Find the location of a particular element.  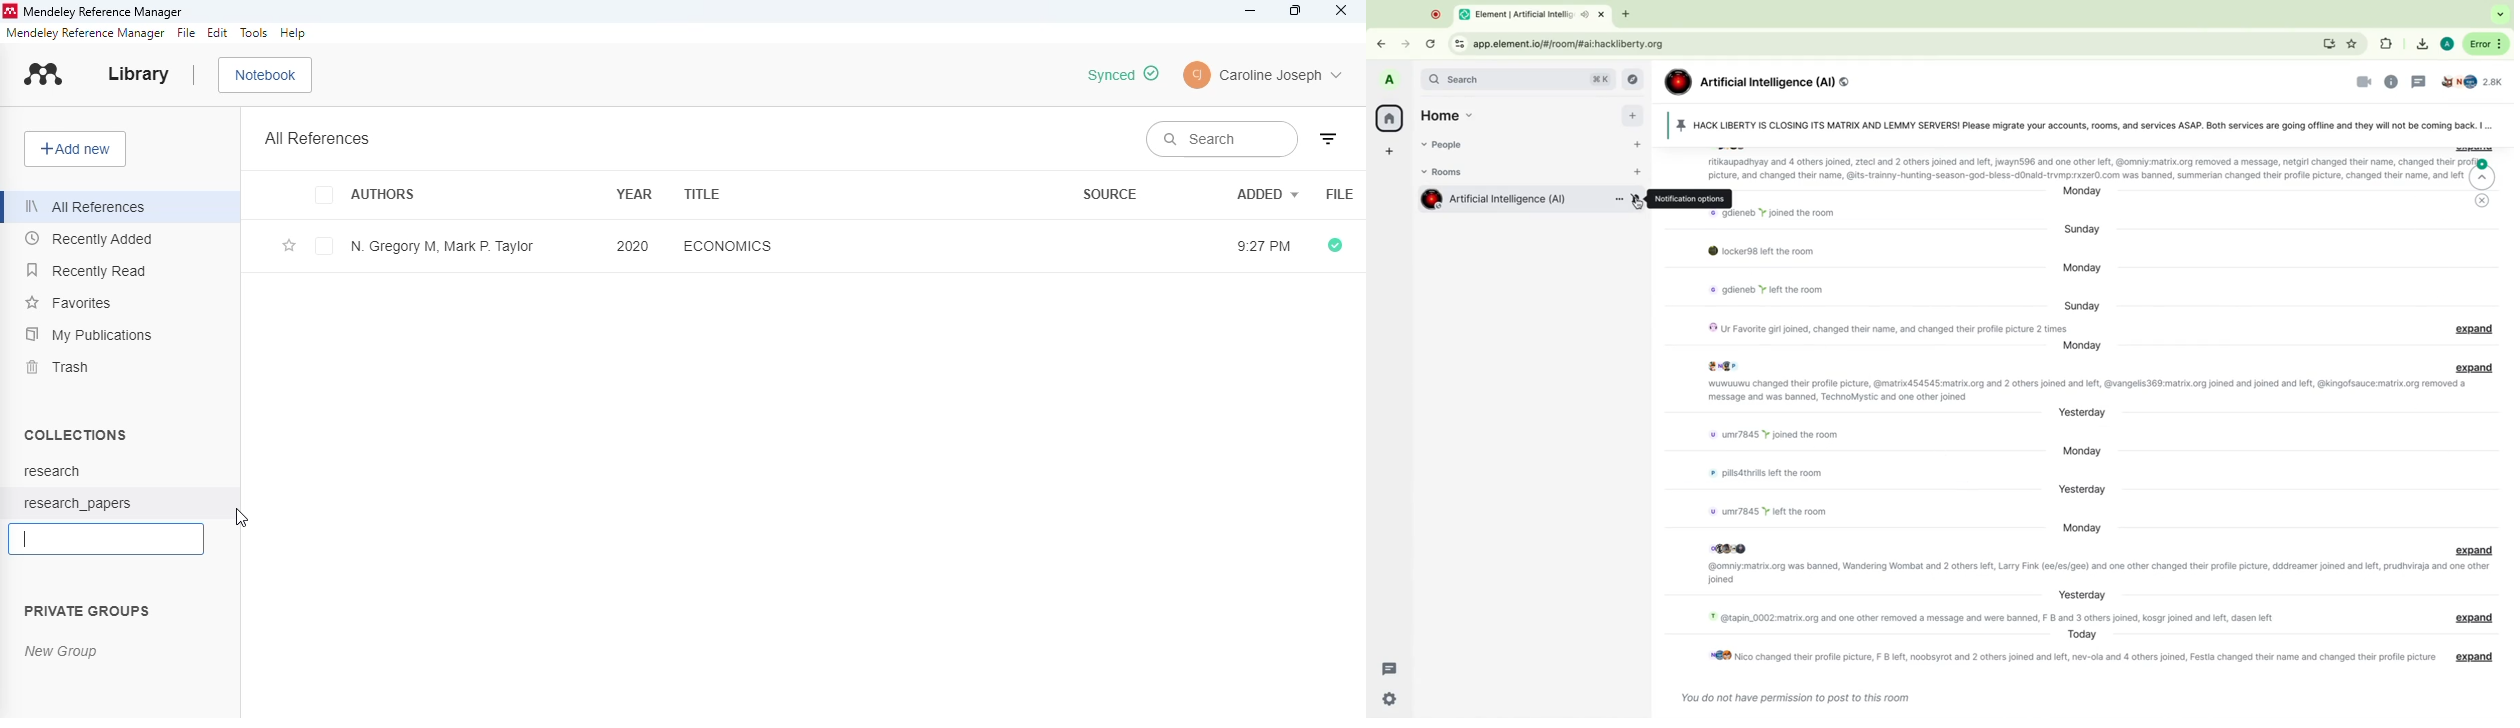

message is located at coordinates (2070, 659).